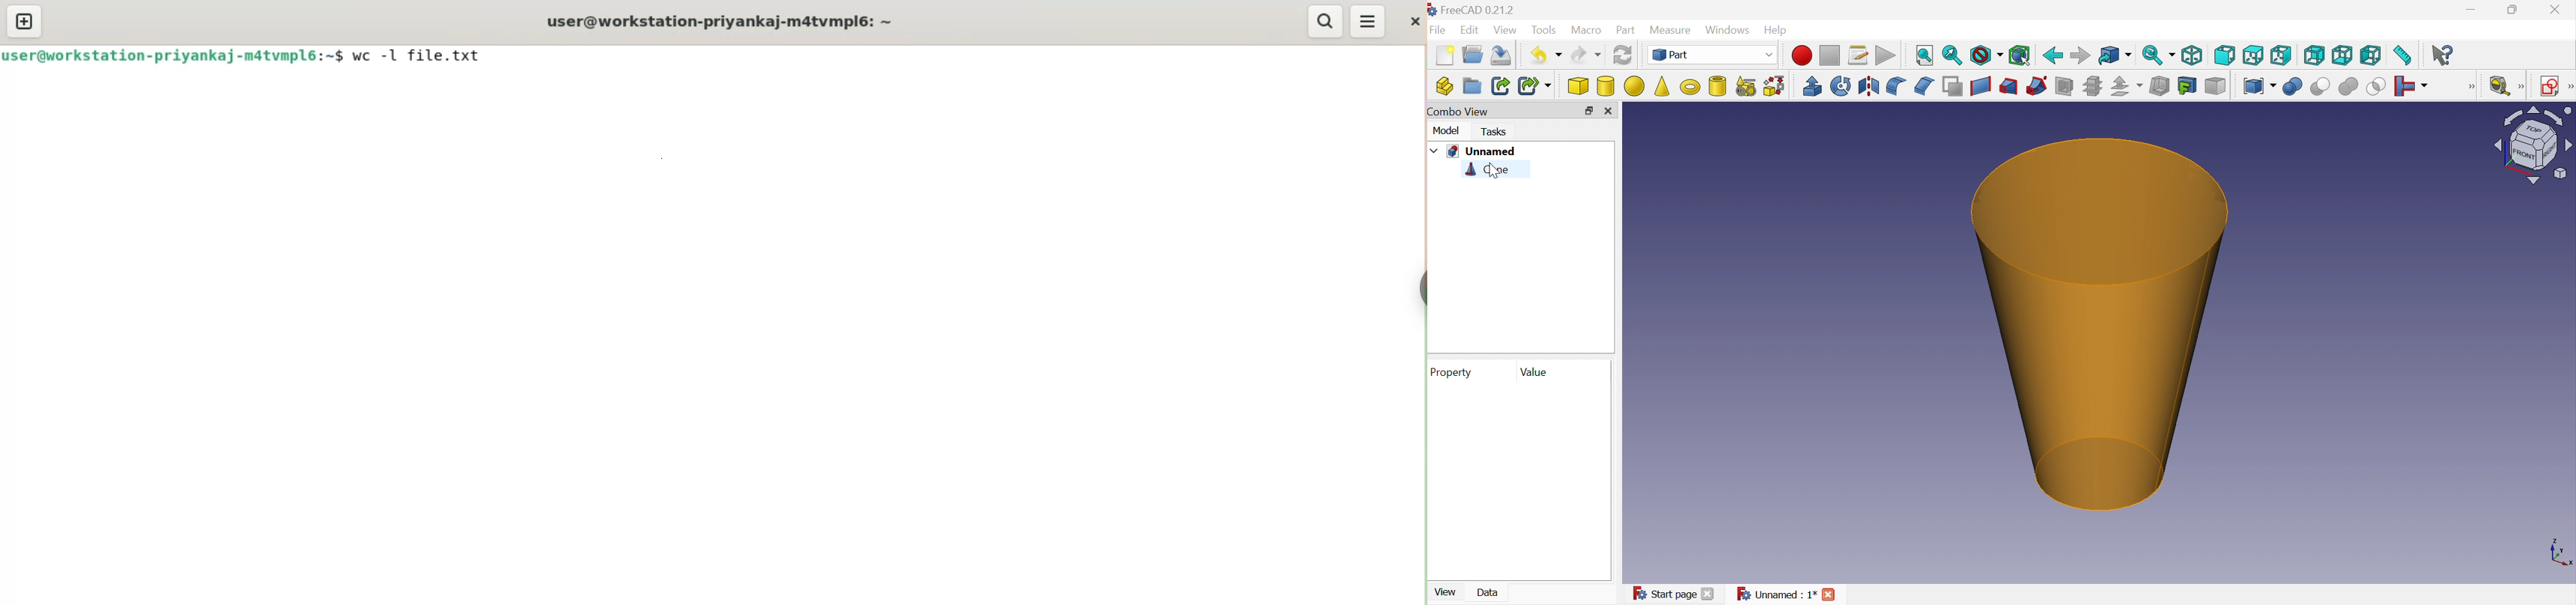 Image resolution: width=2576 pixels, height=616 pixels. I want to click on File, so click(1438, 30).